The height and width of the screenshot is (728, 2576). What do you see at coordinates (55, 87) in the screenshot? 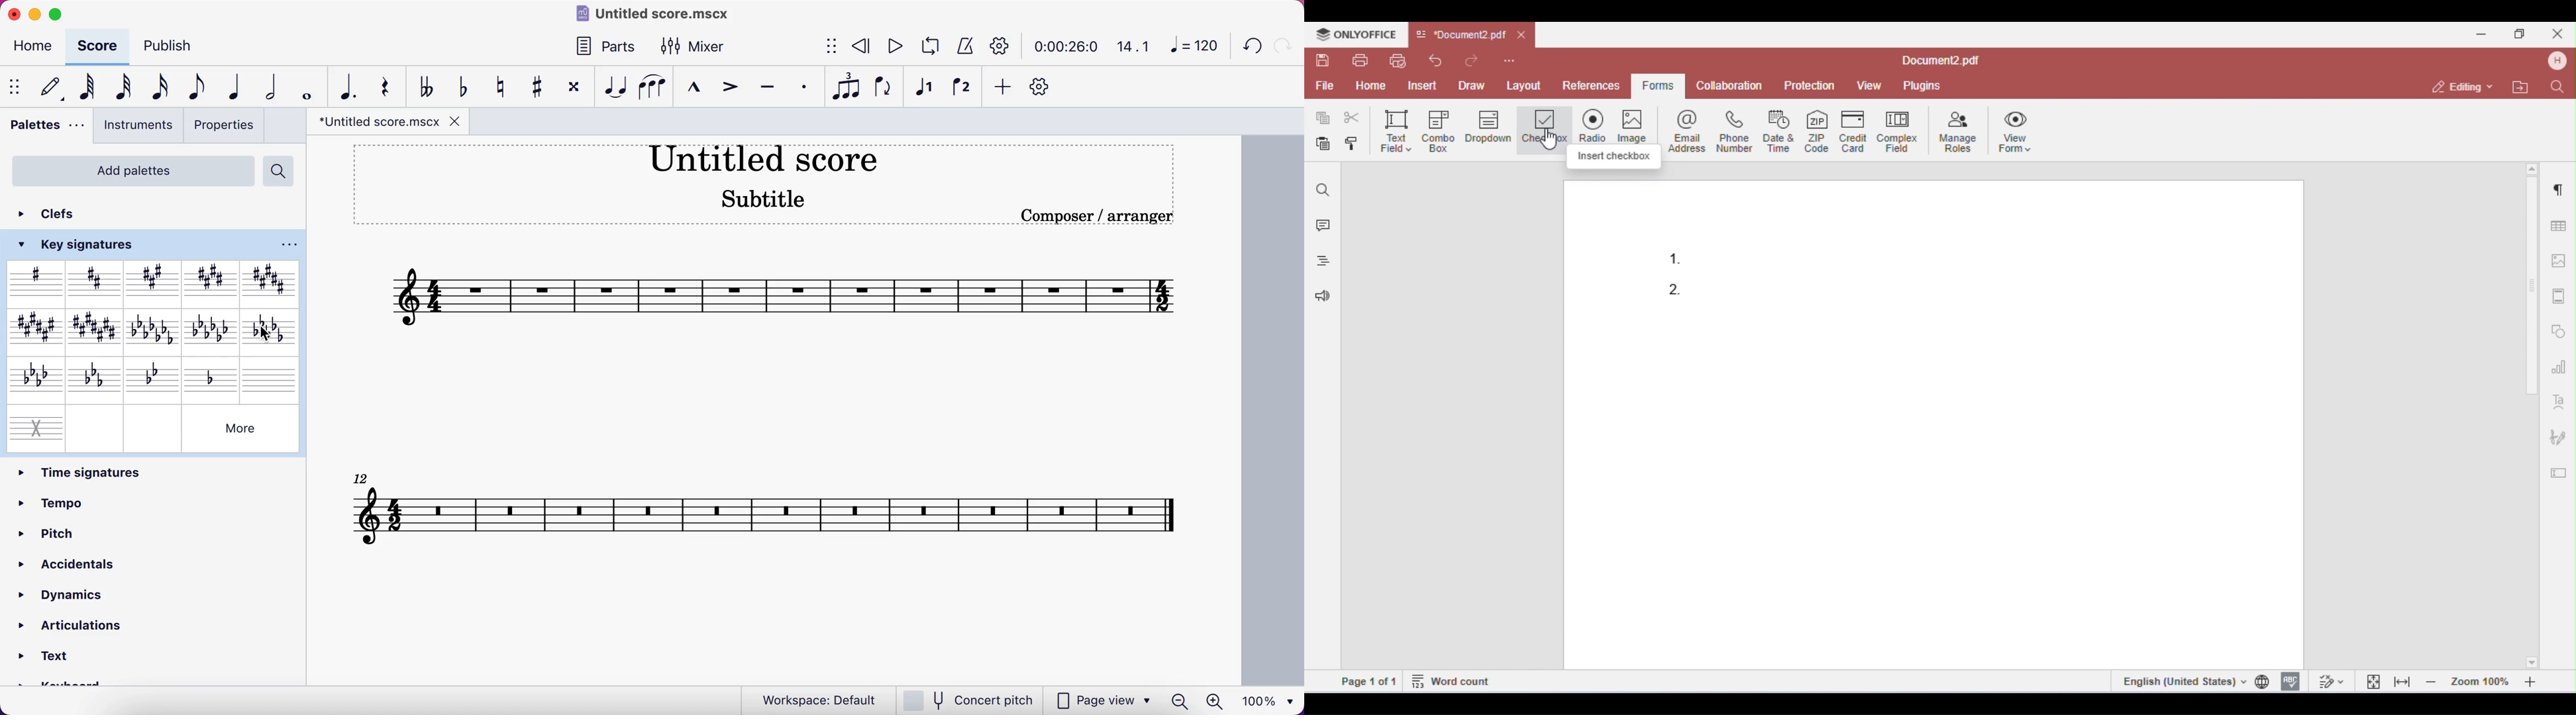
I see `edit` at bounding box center [55, 87].